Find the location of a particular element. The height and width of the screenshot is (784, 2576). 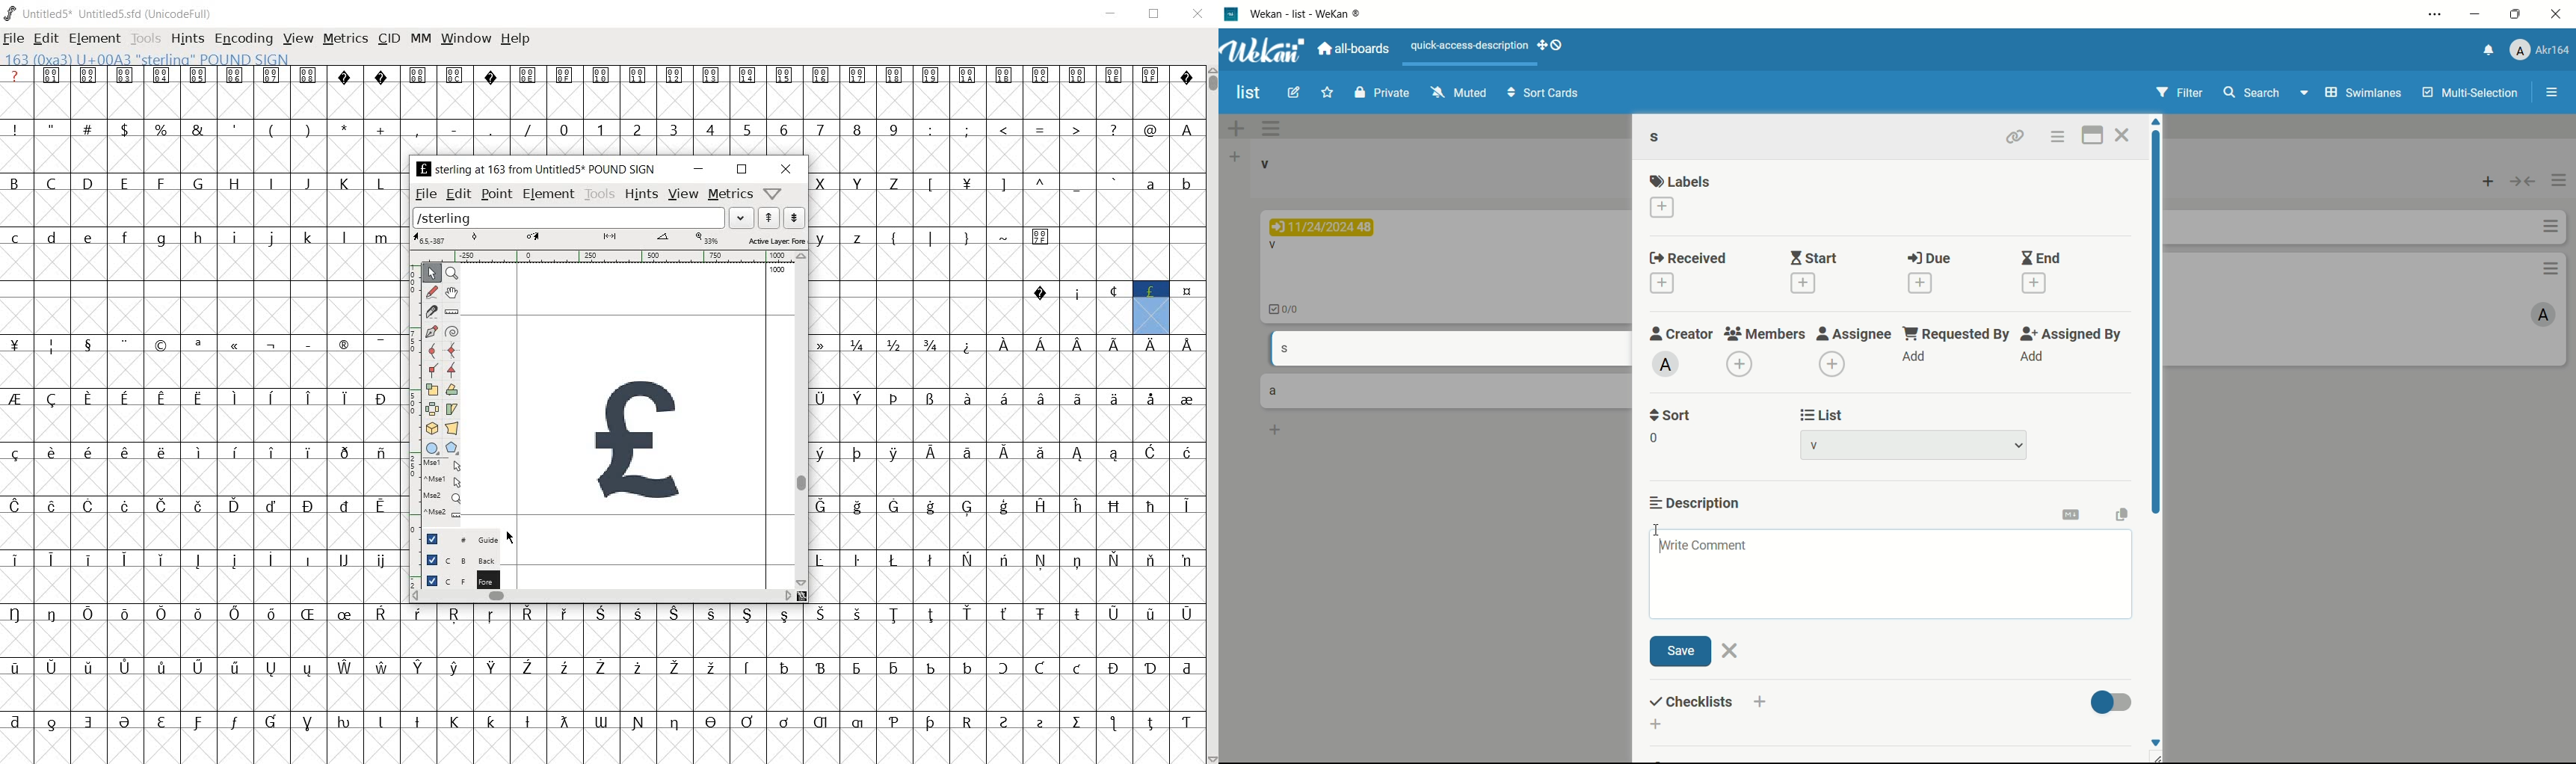

6 is located at coordinates (783, 129).